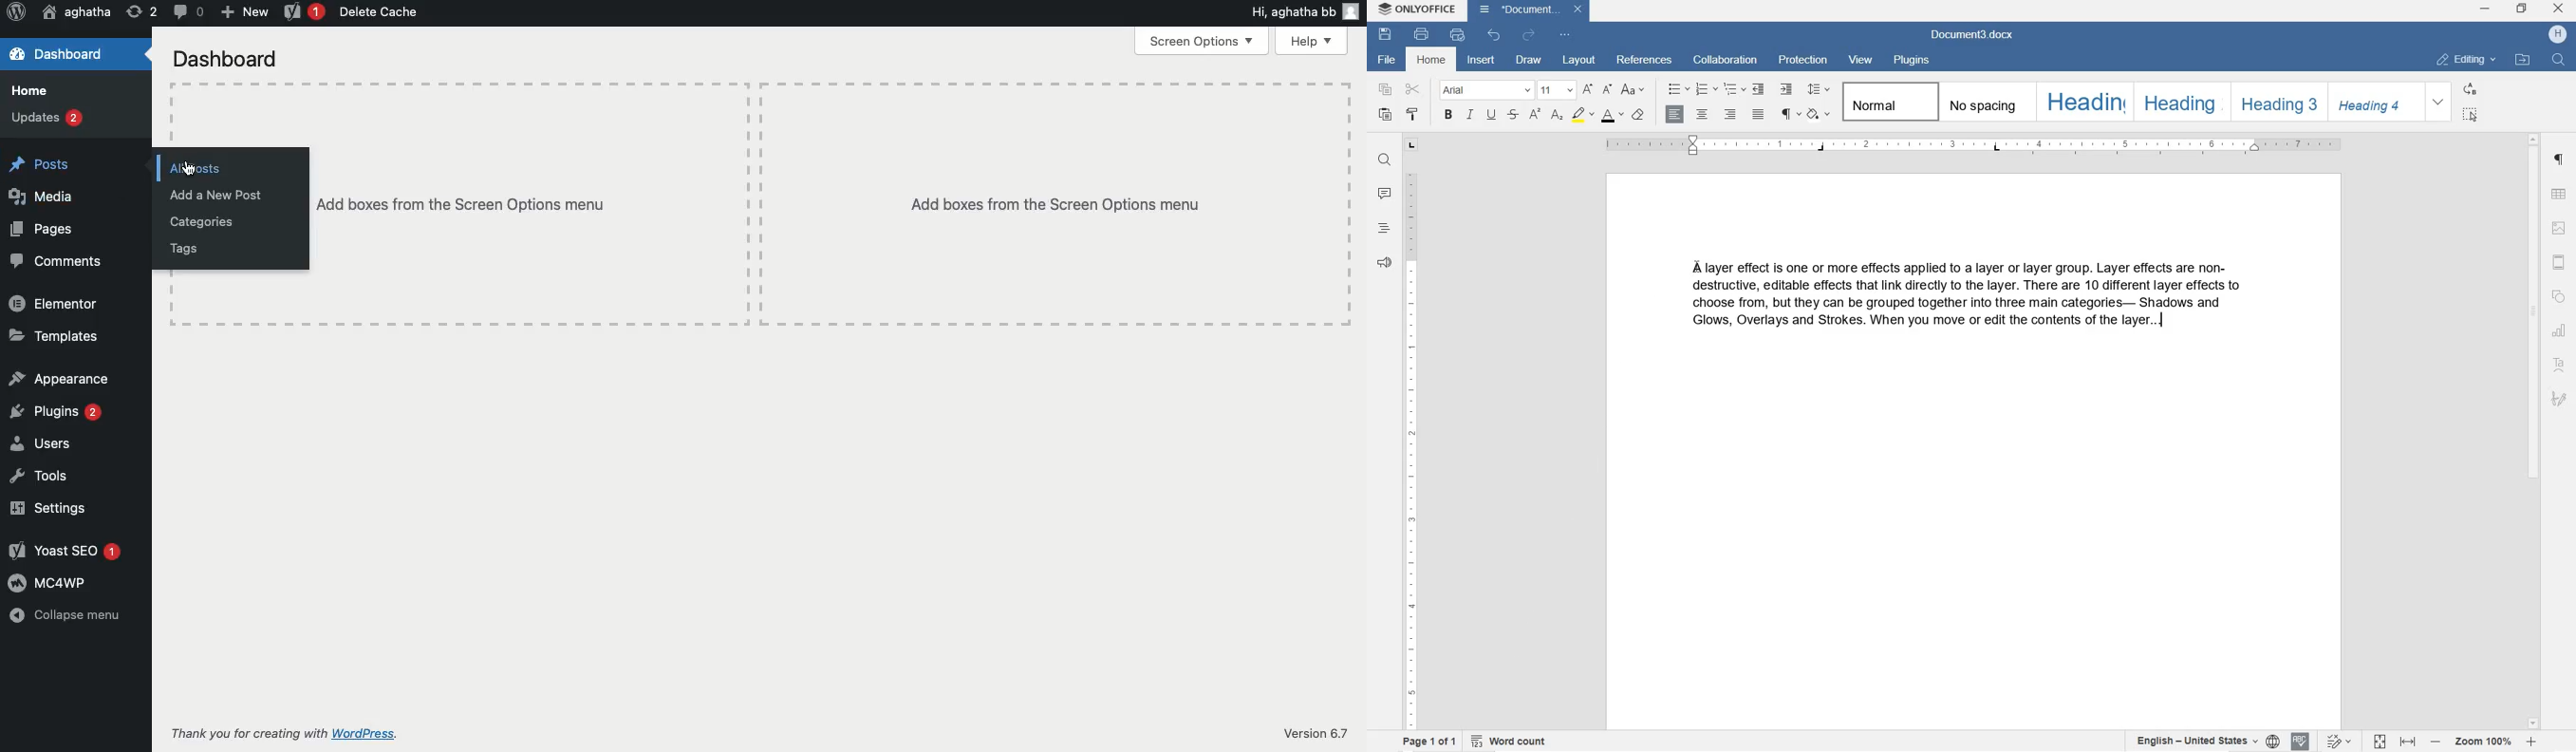 The image size is (2576, 756). Describe the element at coordinates (1702, 115) in the screenshot. I see `CENTER ALIGNMENT` at that location.